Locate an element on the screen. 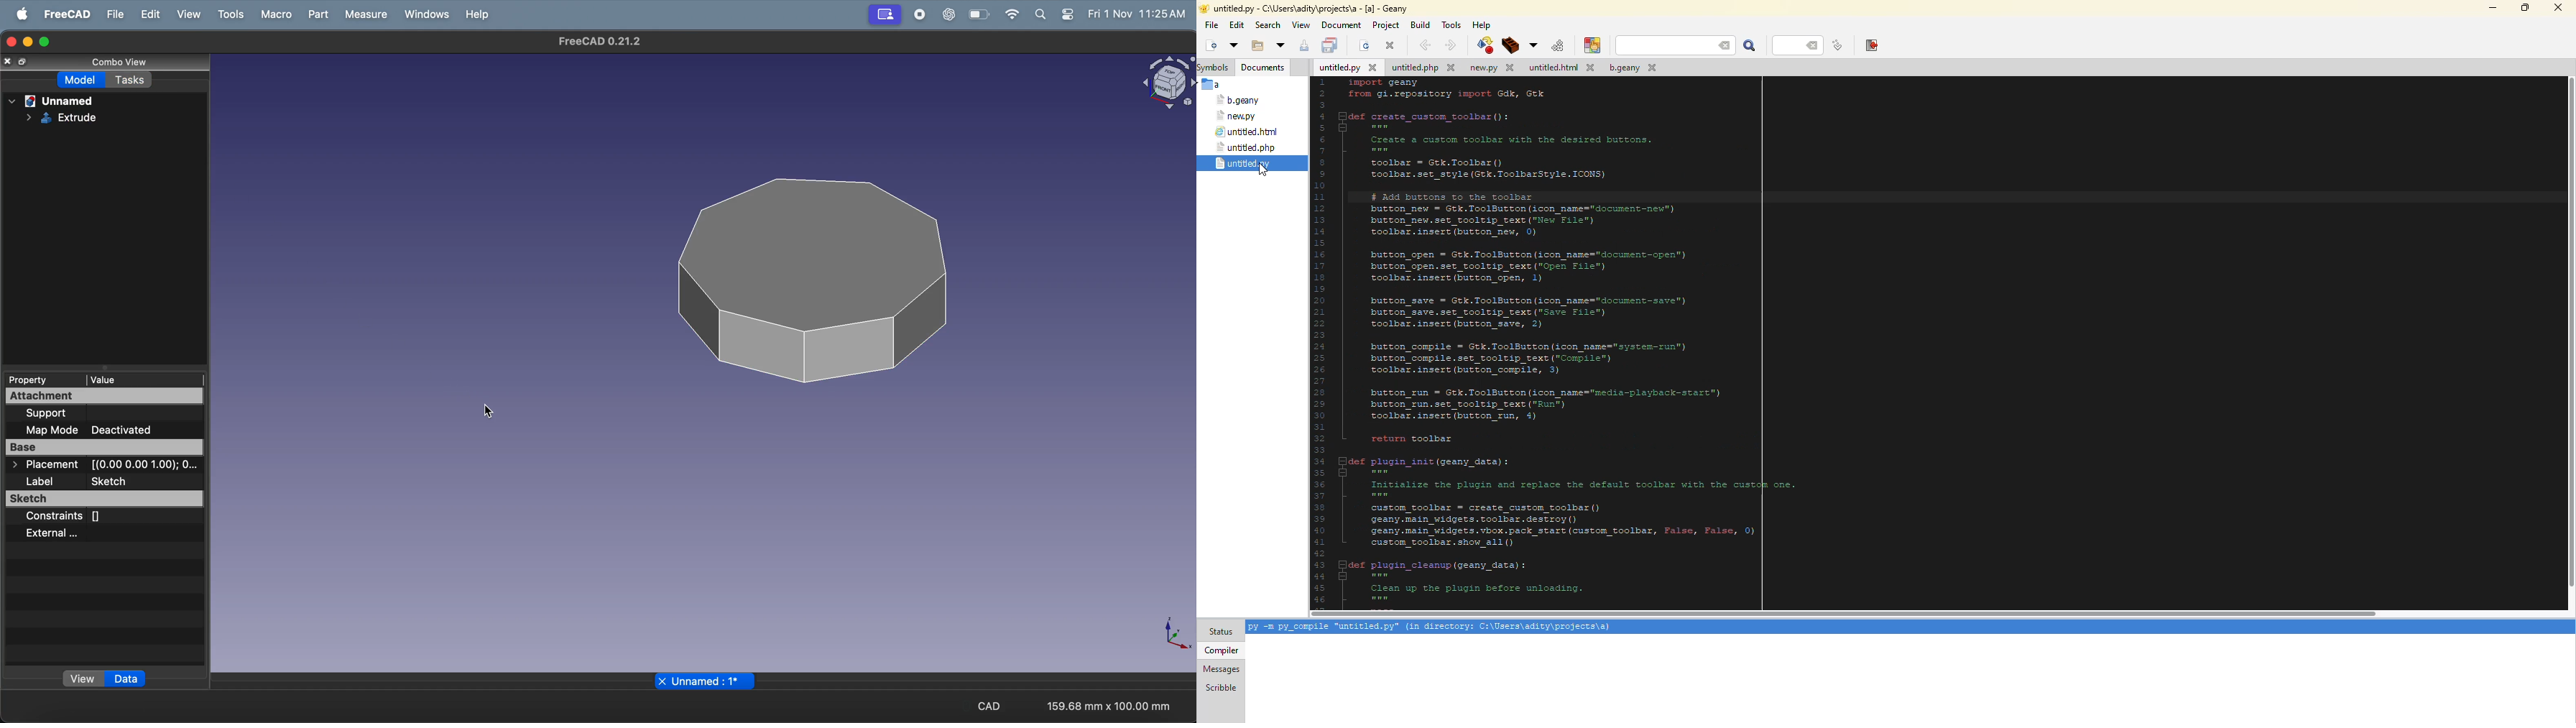 This screenshot has width=2576, height=728. windows is located at coordinates (425, 15).